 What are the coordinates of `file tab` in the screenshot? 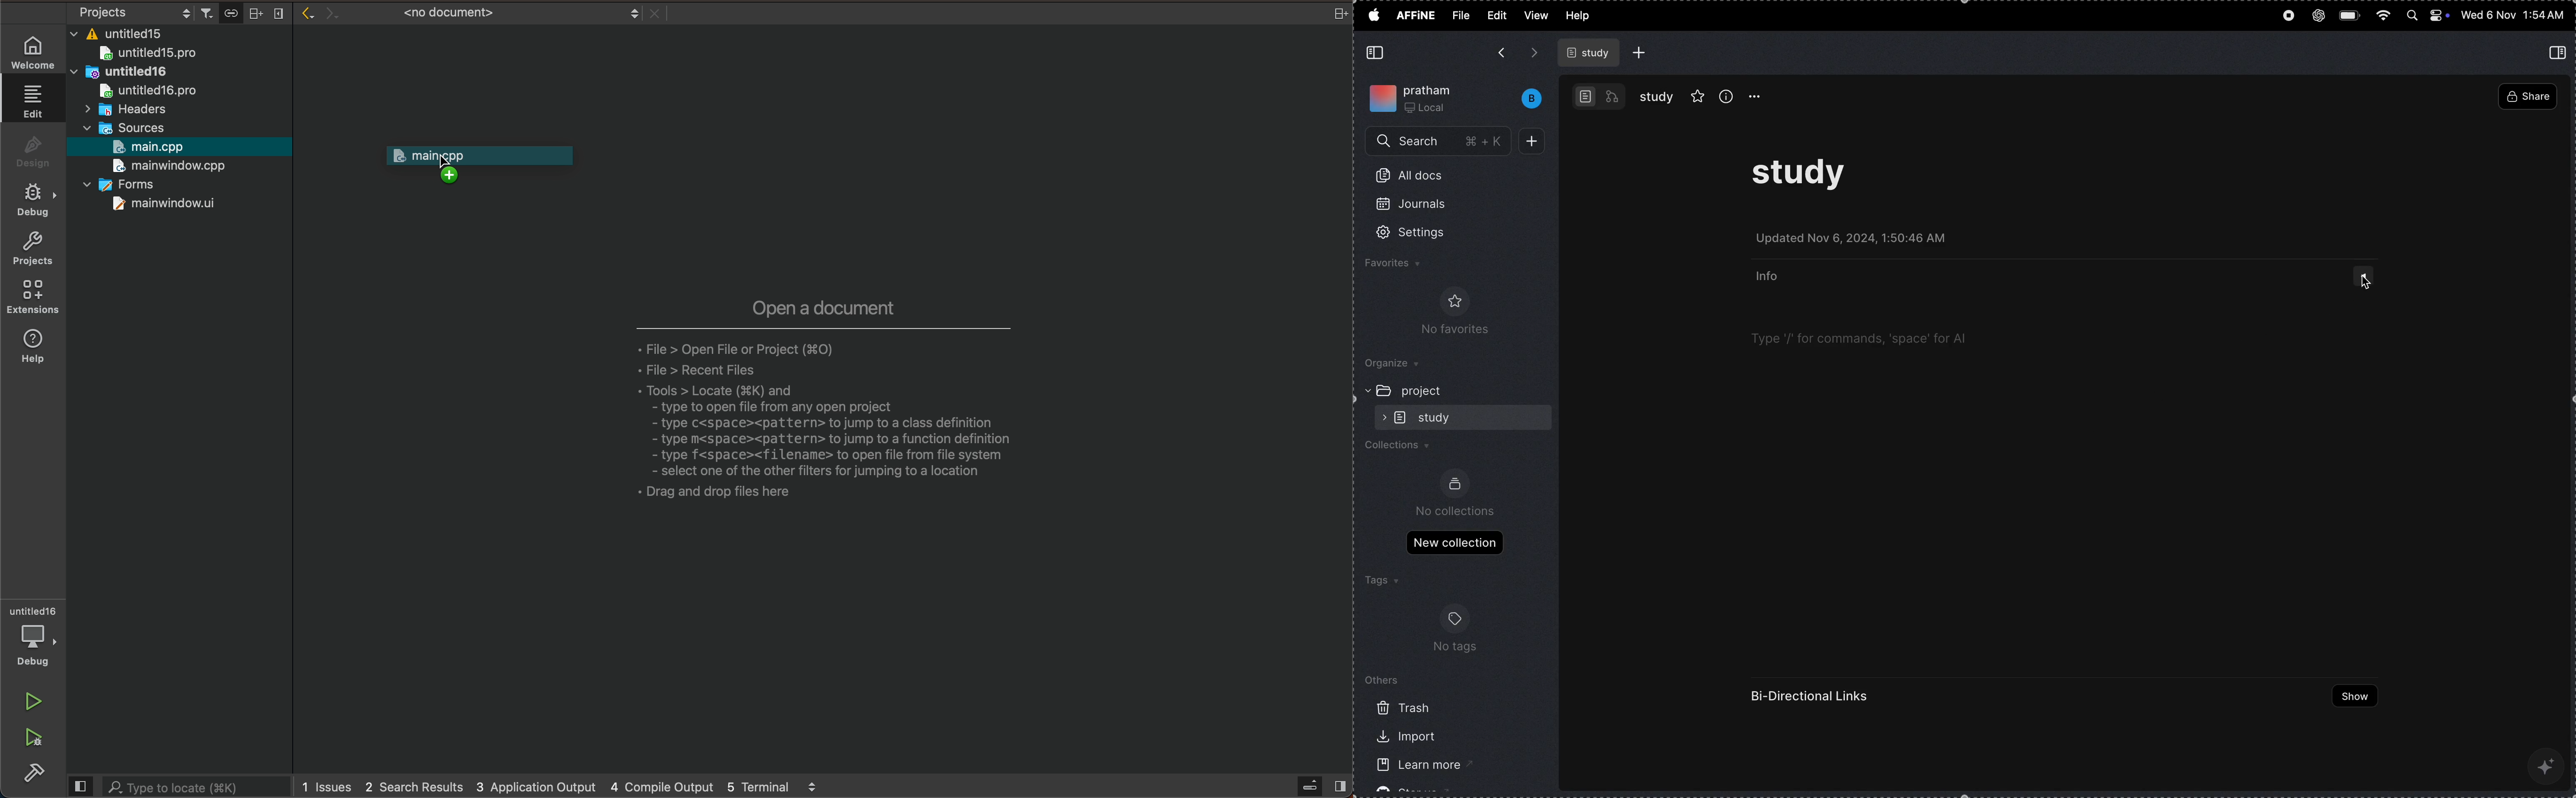 It's located at (488, 13).